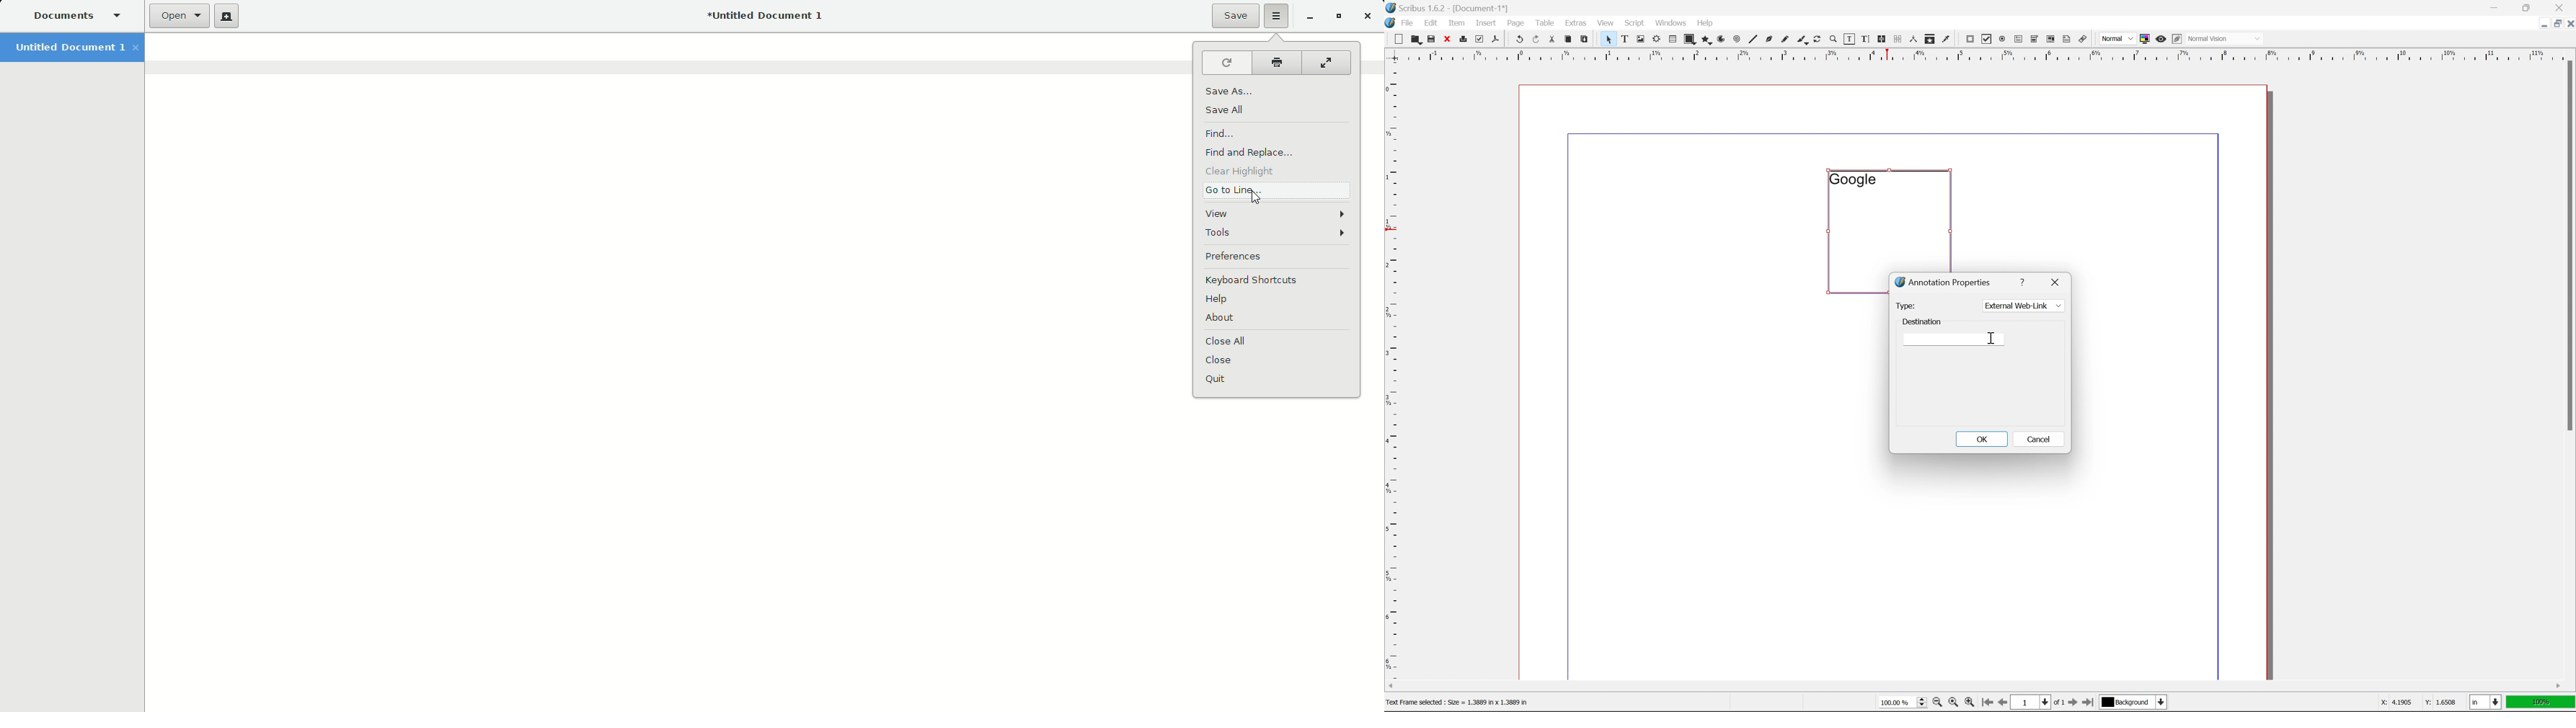 This screenshot has width=2576, height=728. What do you see at coordinates (1753, 40) in the screenshot?
I see `line` at bounding box center [1753, 40].